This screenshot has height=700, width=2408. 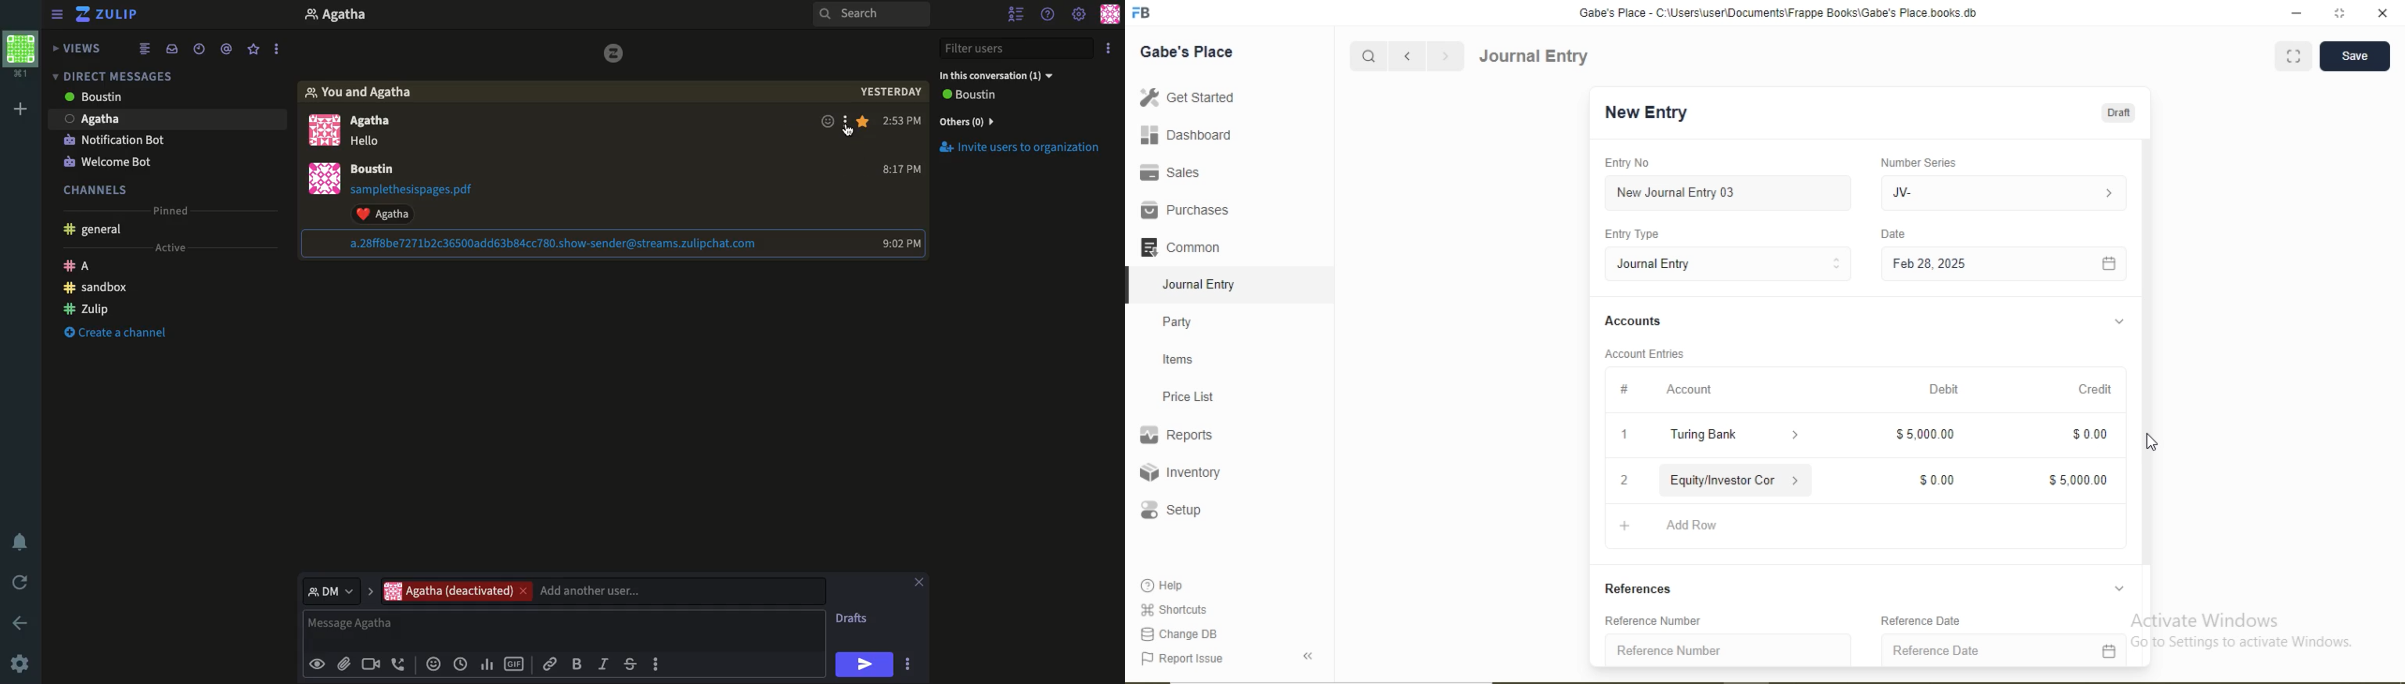 I want to click on Calendar, so click(x=2108, y=651).